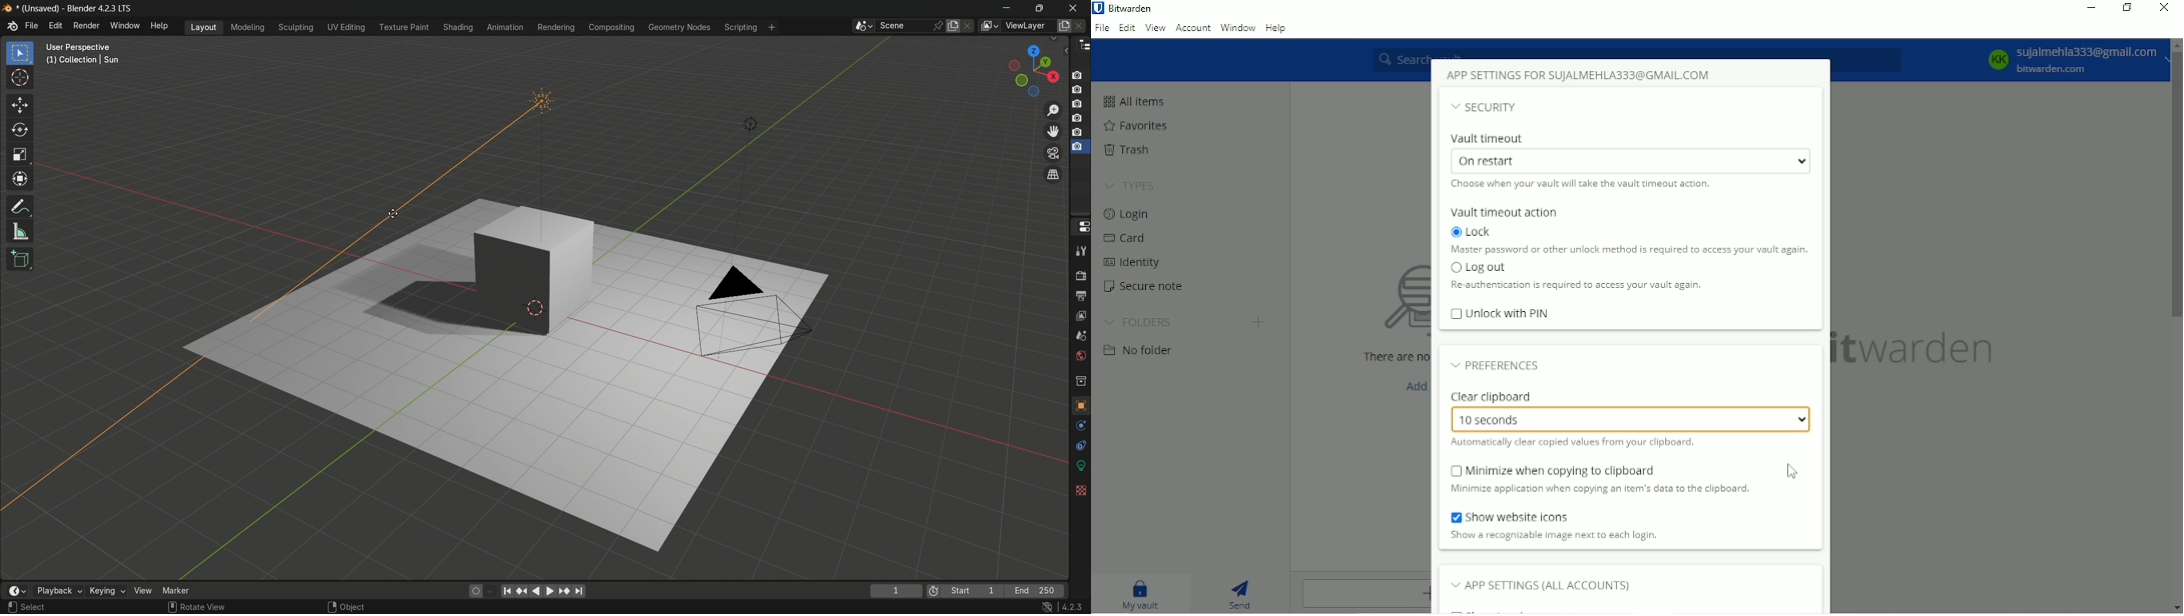 The image size is (2184, 616). Describe the element at coordinates (1508, 213) in the screenshot. I see `Vault timeout action` at that location.